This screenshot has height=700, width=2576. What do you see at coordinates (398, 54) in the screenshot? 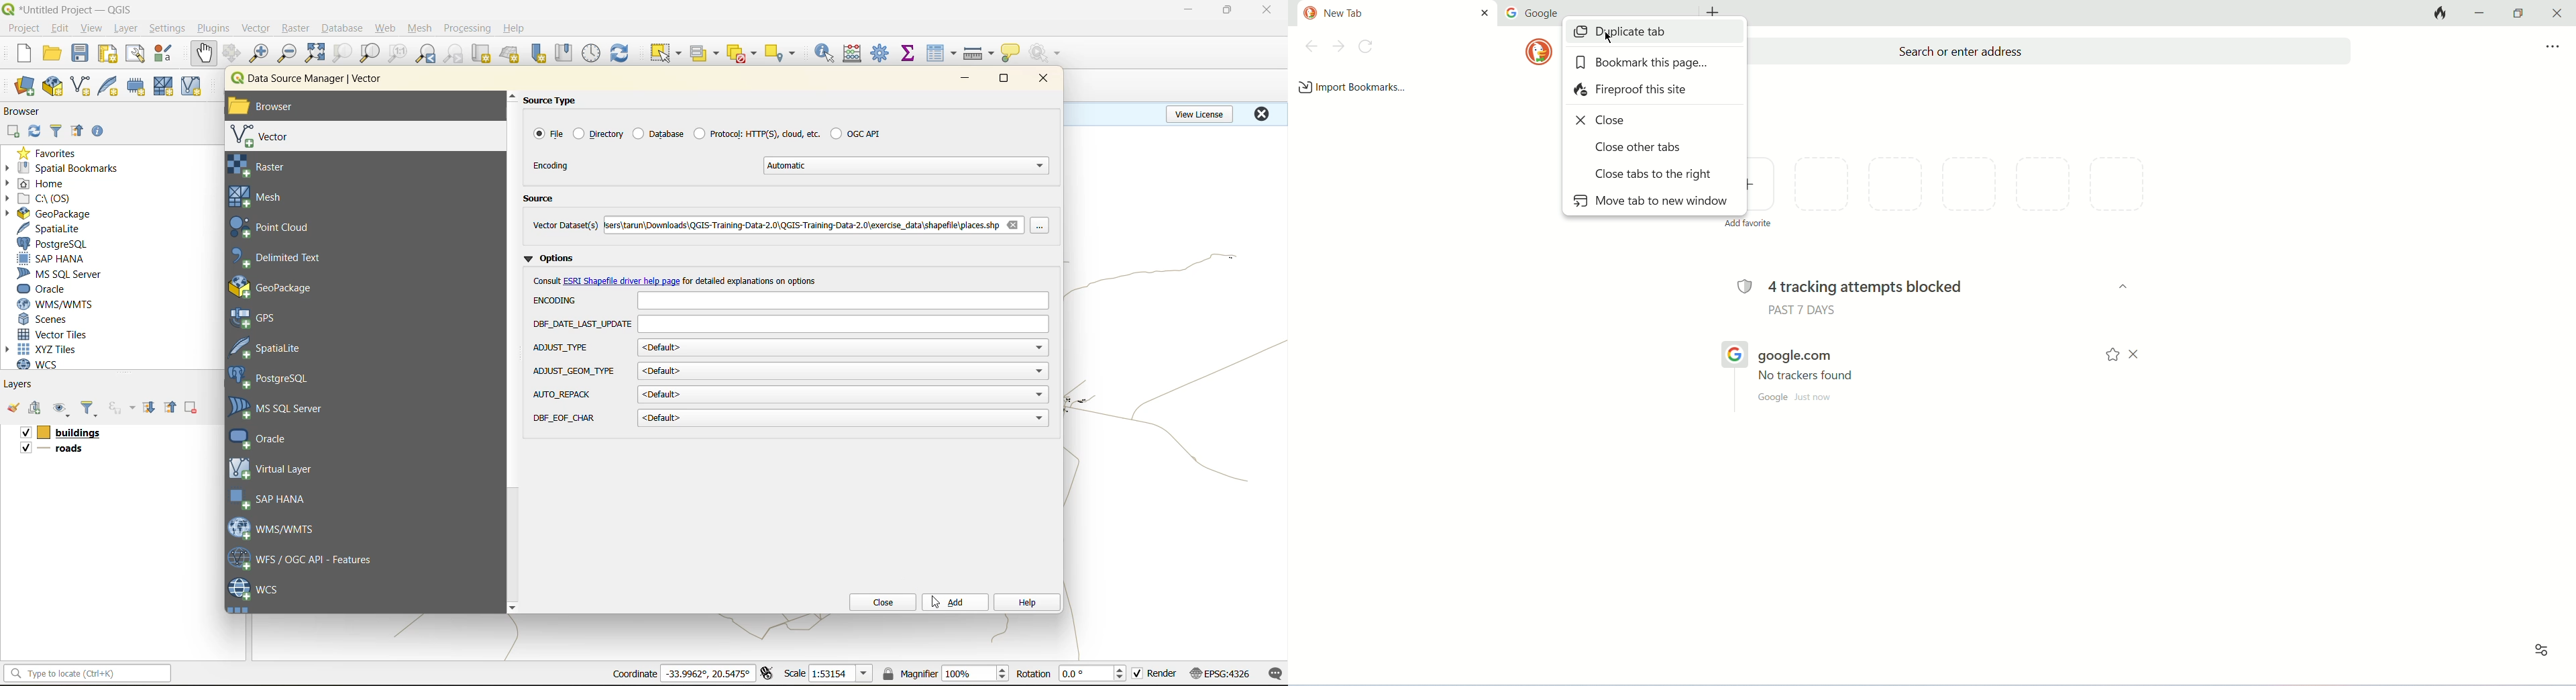
I see `zoom native` at bounding box center [398, 54].